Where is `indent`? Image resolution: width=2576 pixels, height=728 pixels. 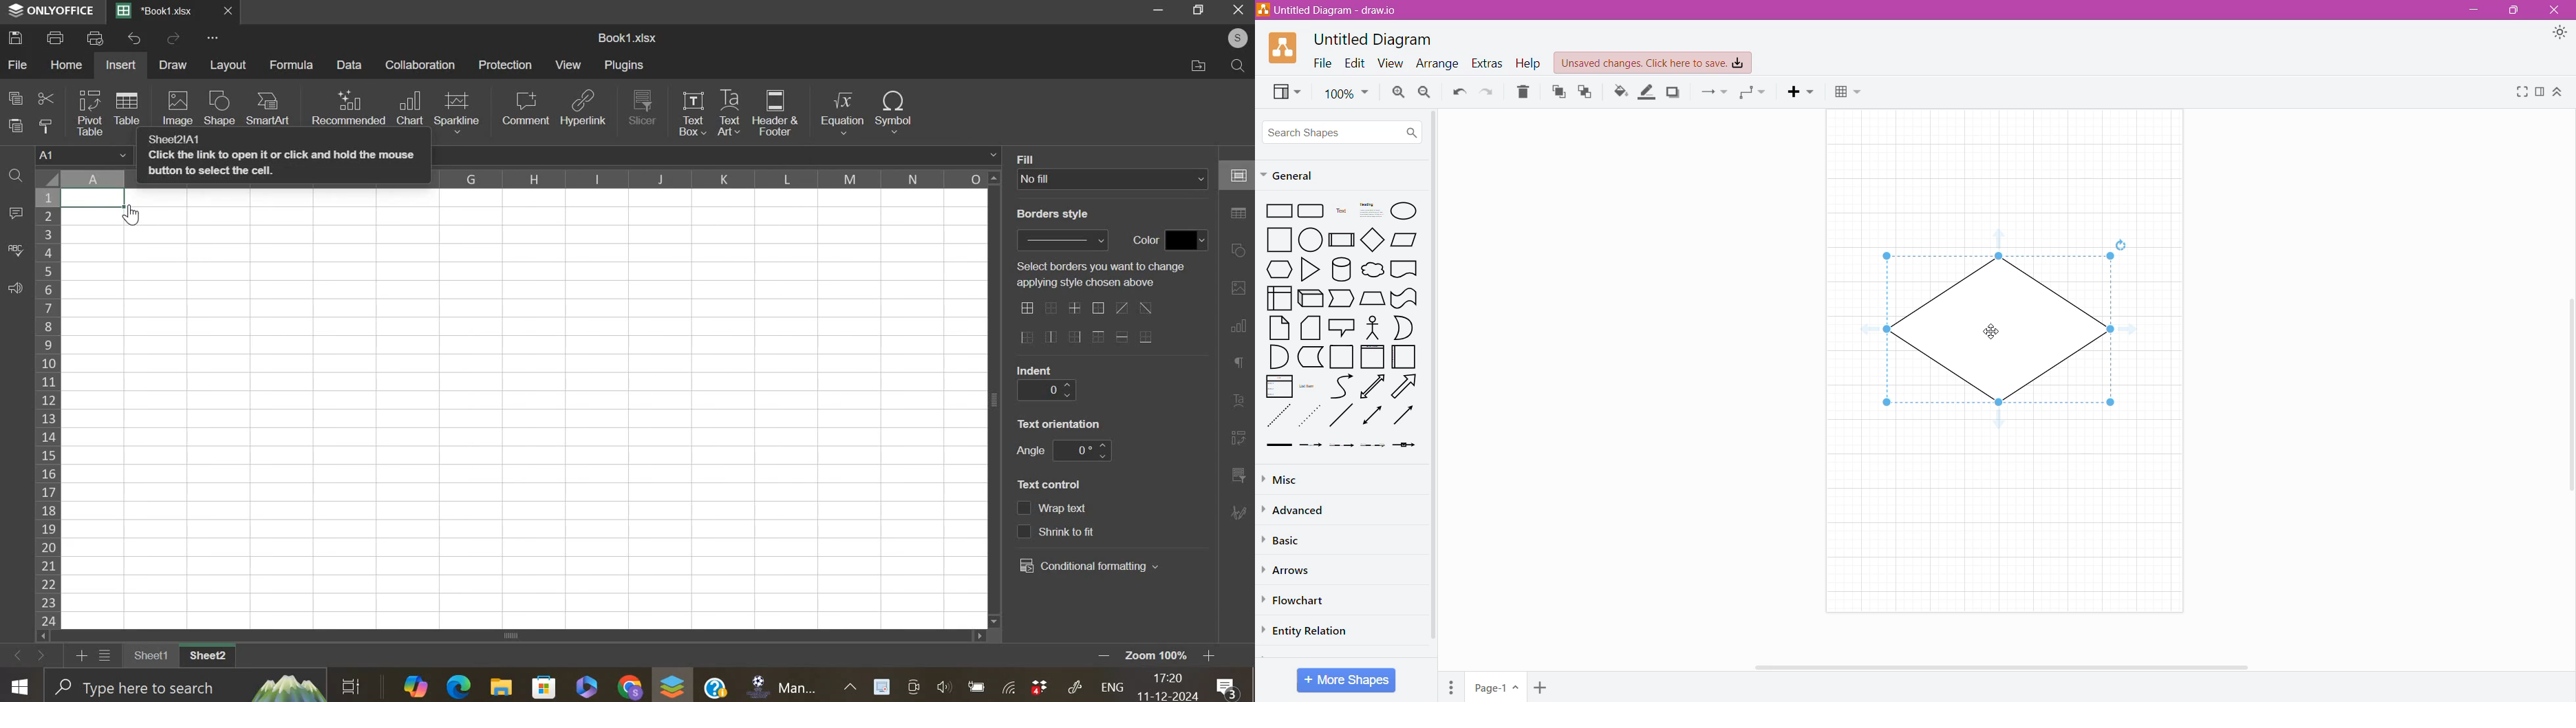 indent is located at coordinates (1045, 391).